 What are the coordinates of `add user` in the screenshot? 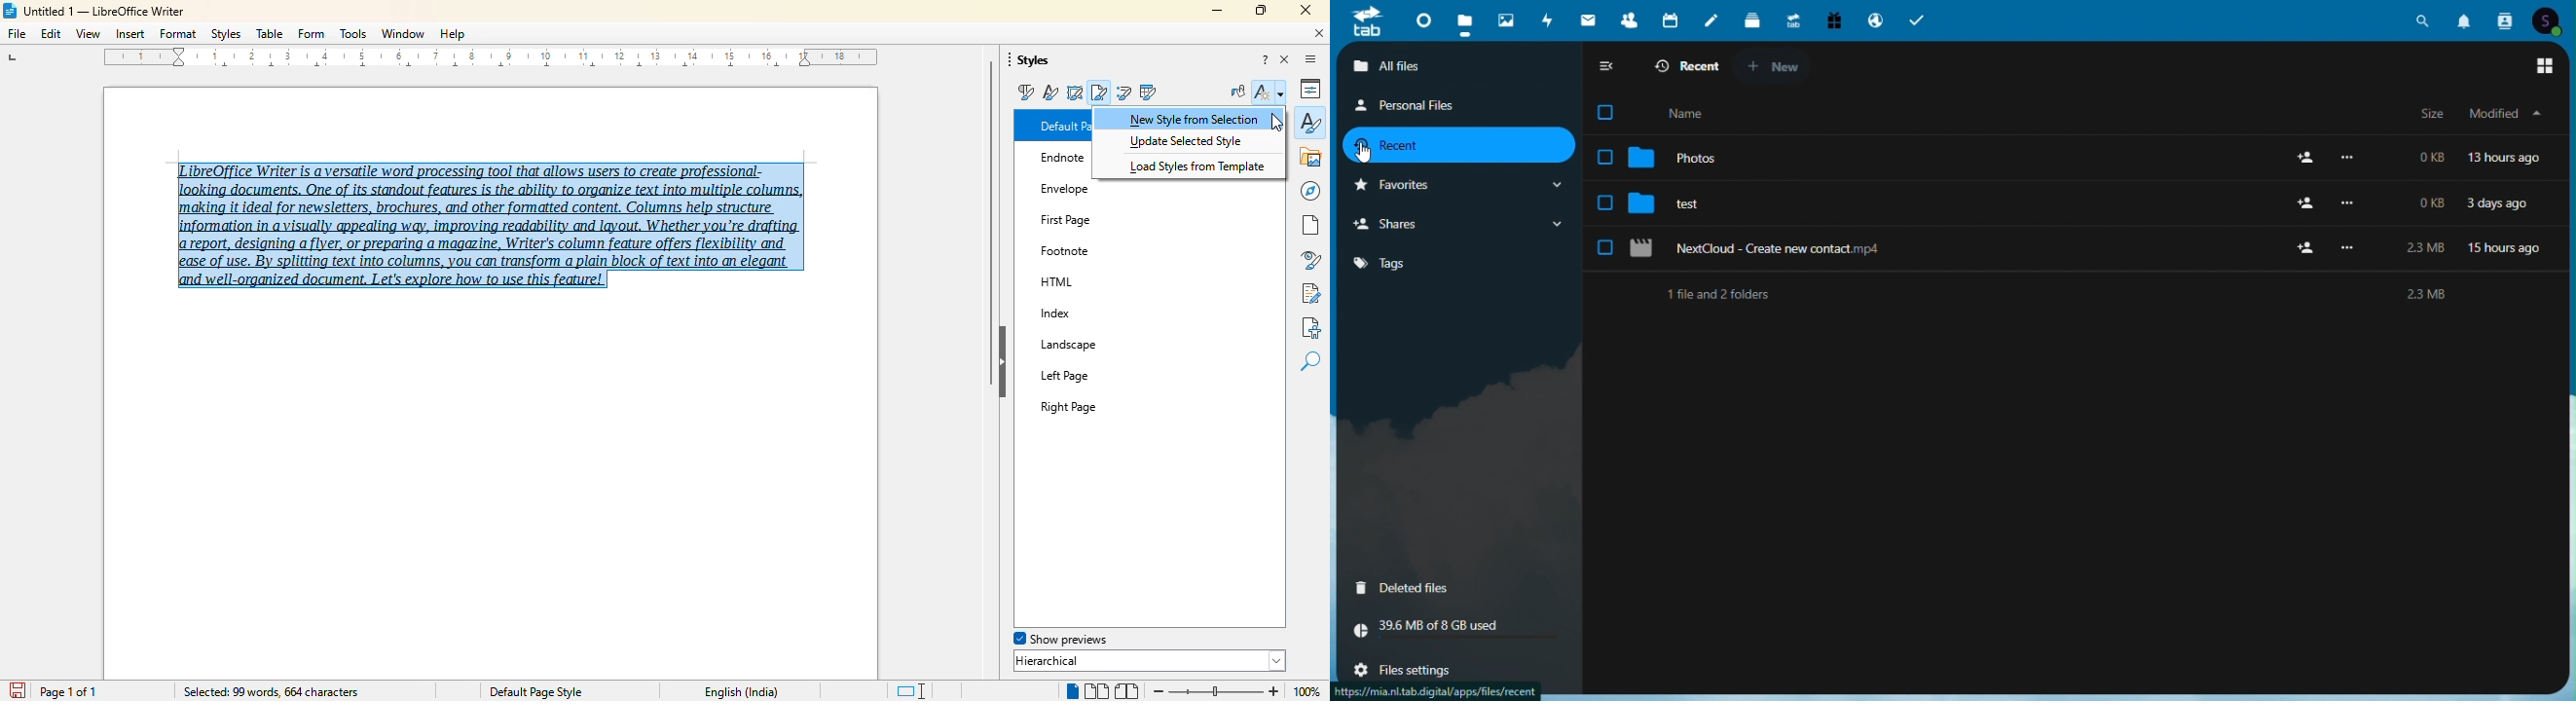 It's located at (2307, 204).